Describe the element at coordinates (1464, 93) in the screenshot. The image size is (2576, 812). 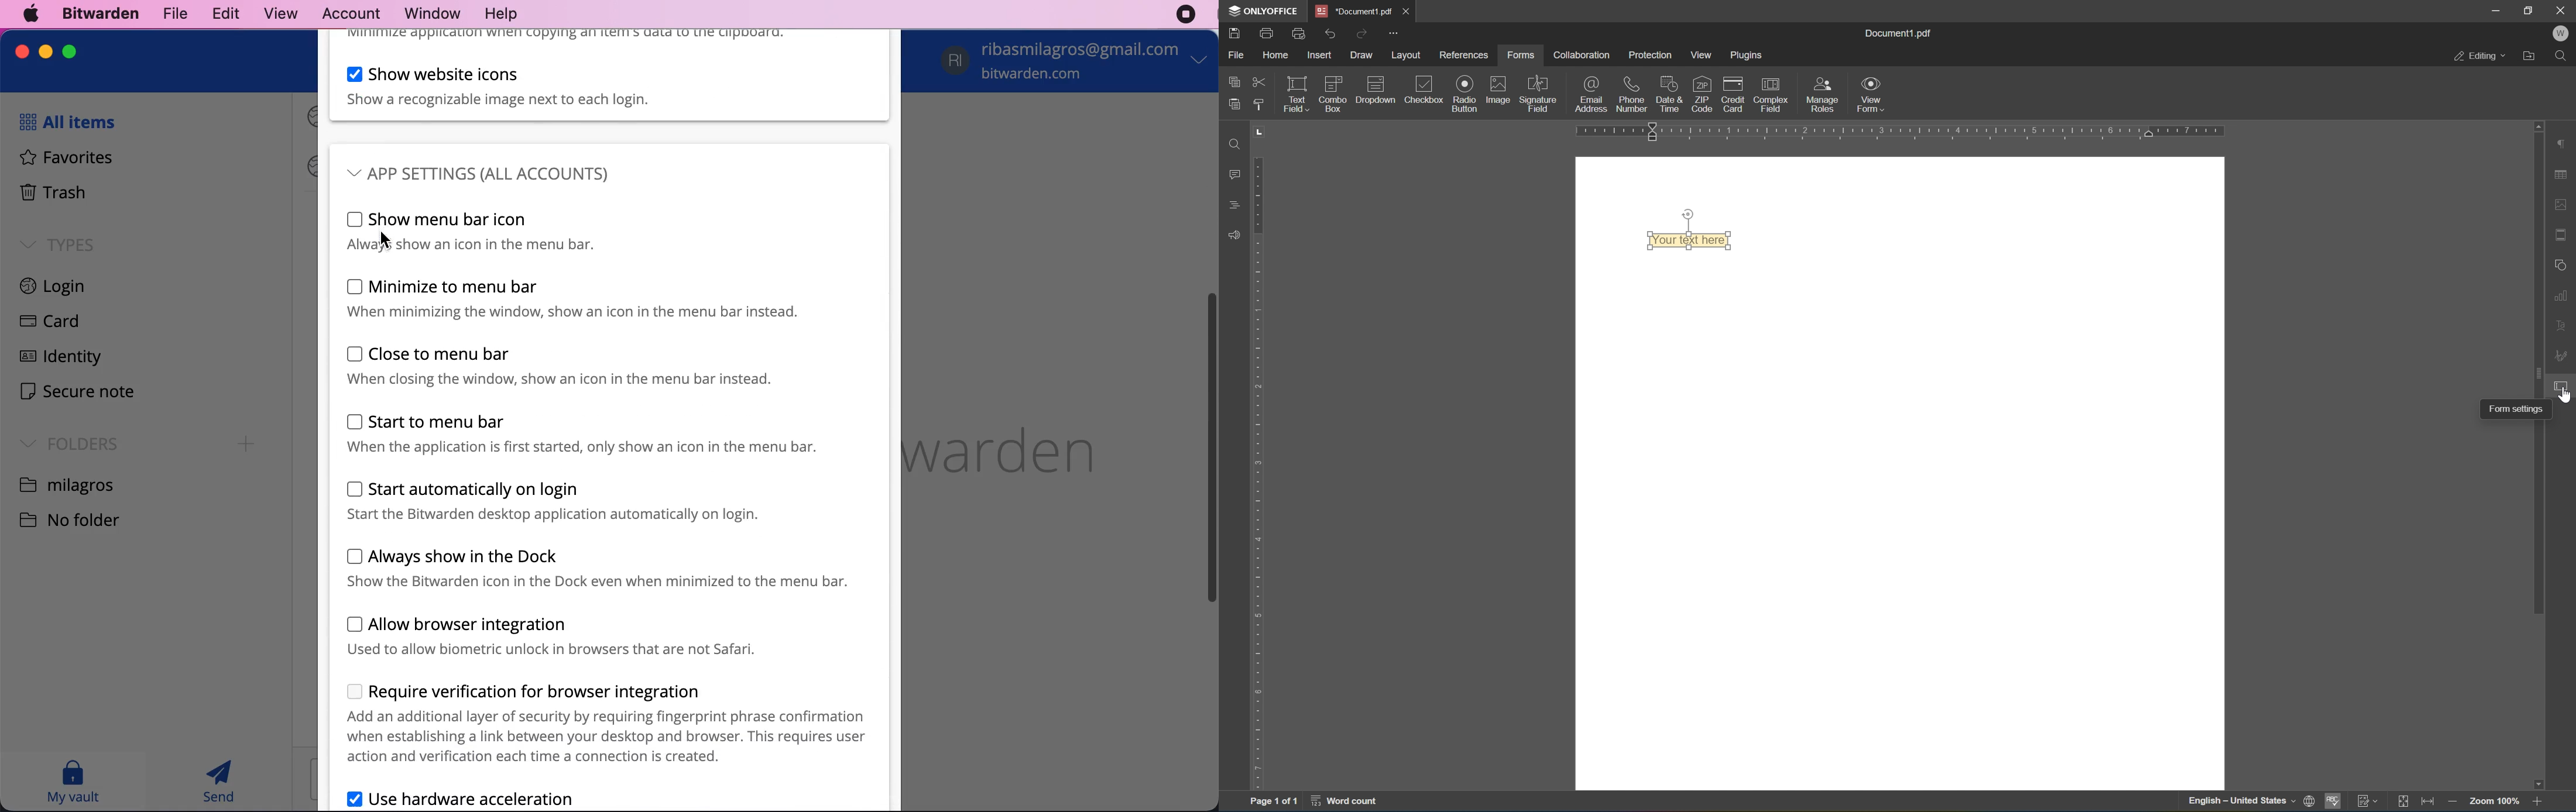
I see `` at that location.